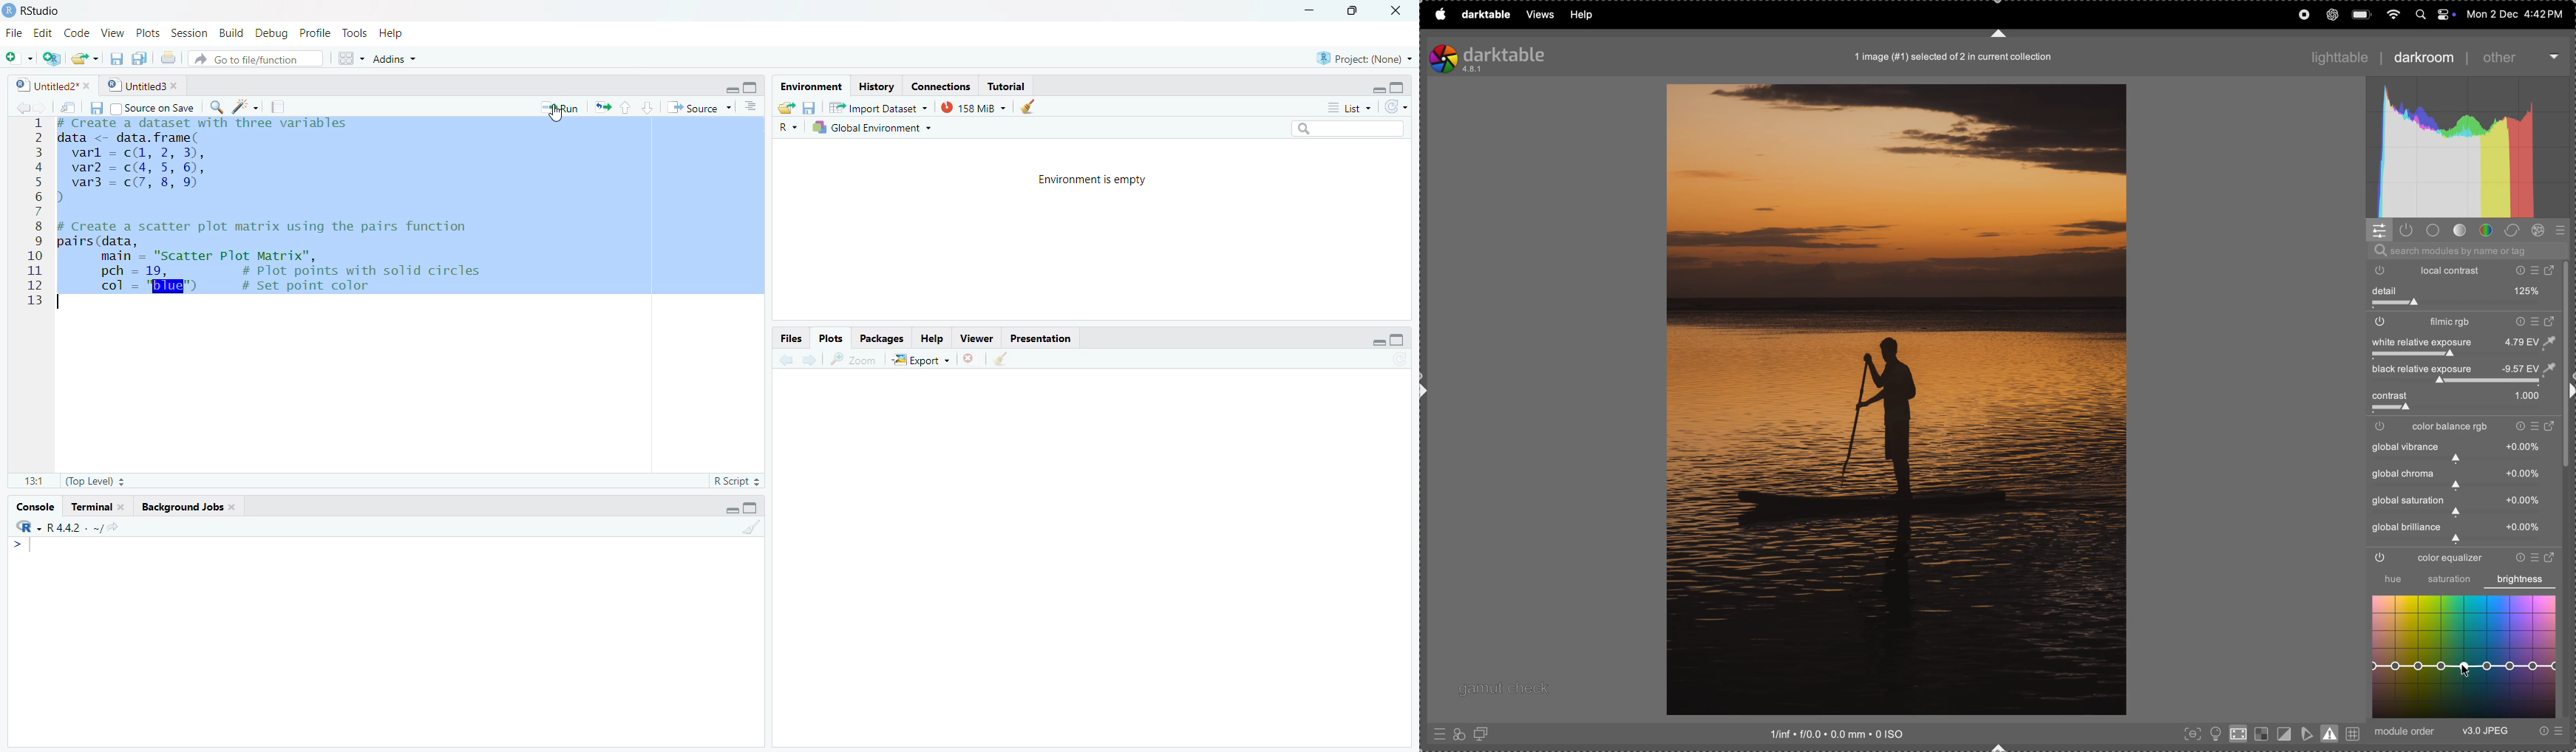  Describe the element at coordinates (363, 290) in the screenshot. I see `2 data <- data.frame(

3 varl = c(1, 2, 3),

4 var2 = c(4, 5, 6),

5 var3 = c(7, 8, 9)

6 )

7

8 # Create a scatter plot matrix using the pairs function
9 pairs(data,

10 main = "Scatter Plot Matrix",

11 pch = 19, # Plot points with solid circles
12 col = "AME" # Set point color

13 |` at that location.